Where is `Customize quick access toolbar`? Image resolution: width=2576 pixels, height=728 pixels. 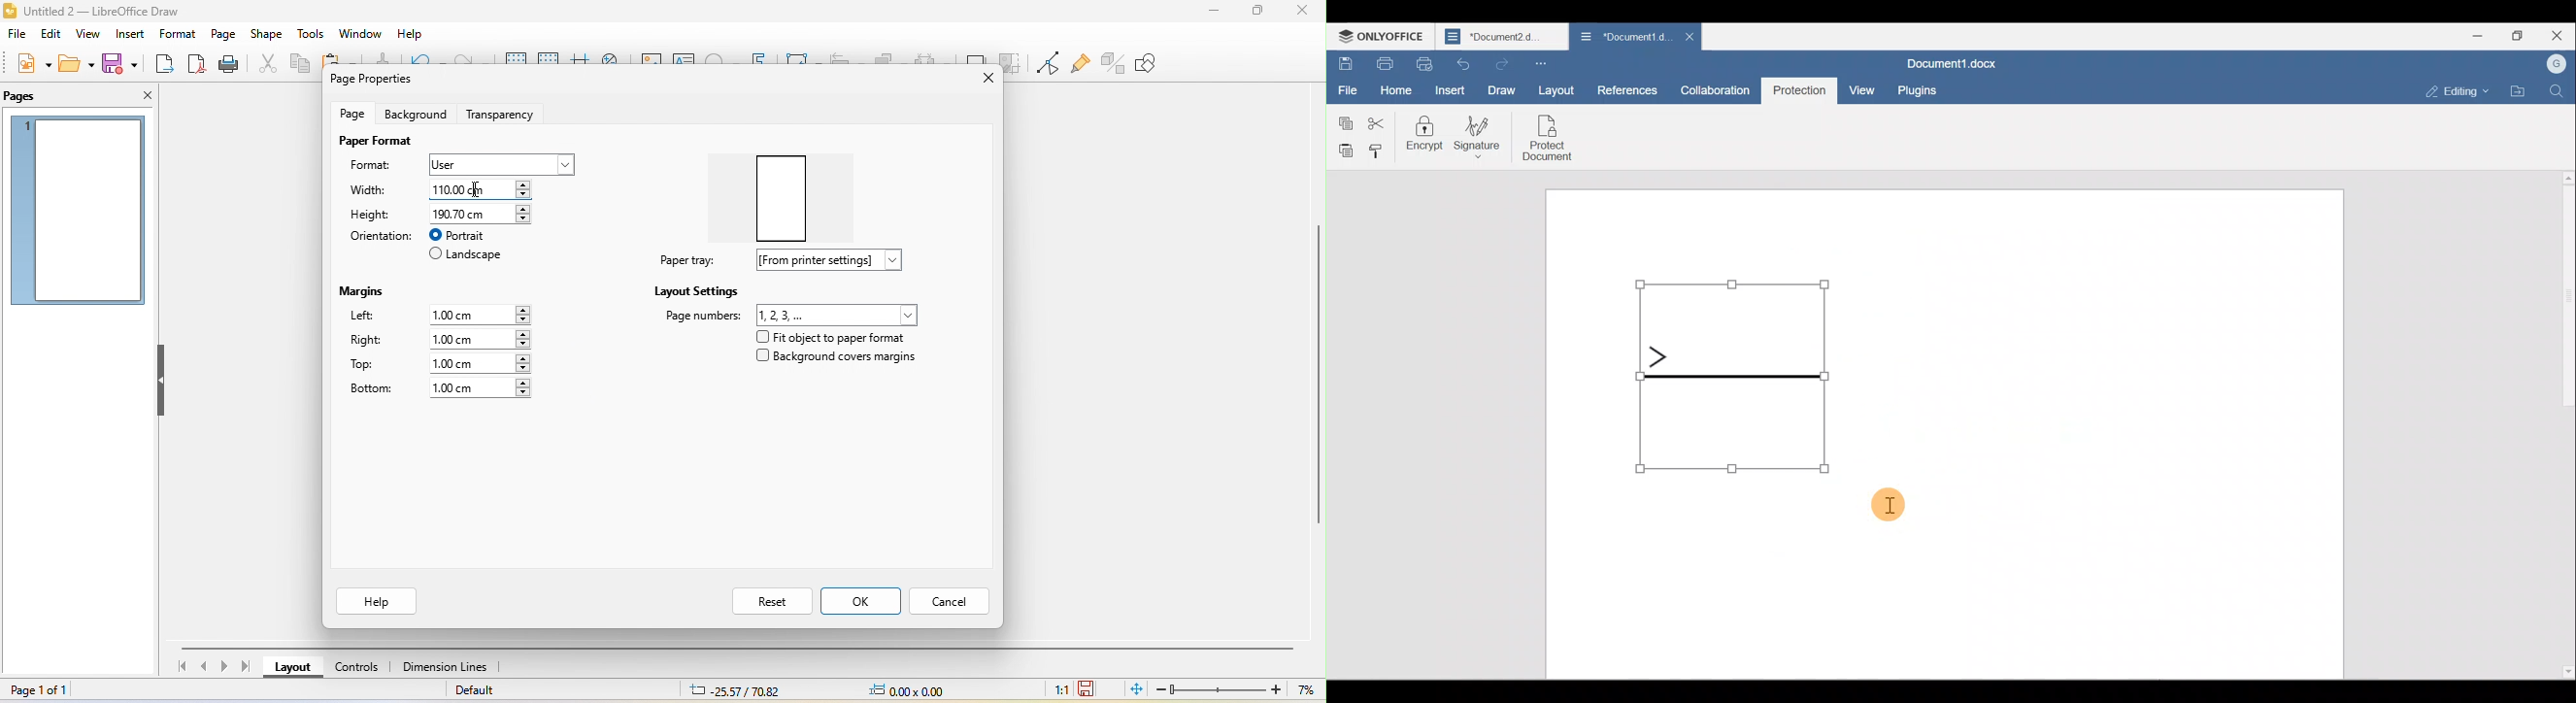
Customize quick access toolbar is located at coordinates (1548, 64).